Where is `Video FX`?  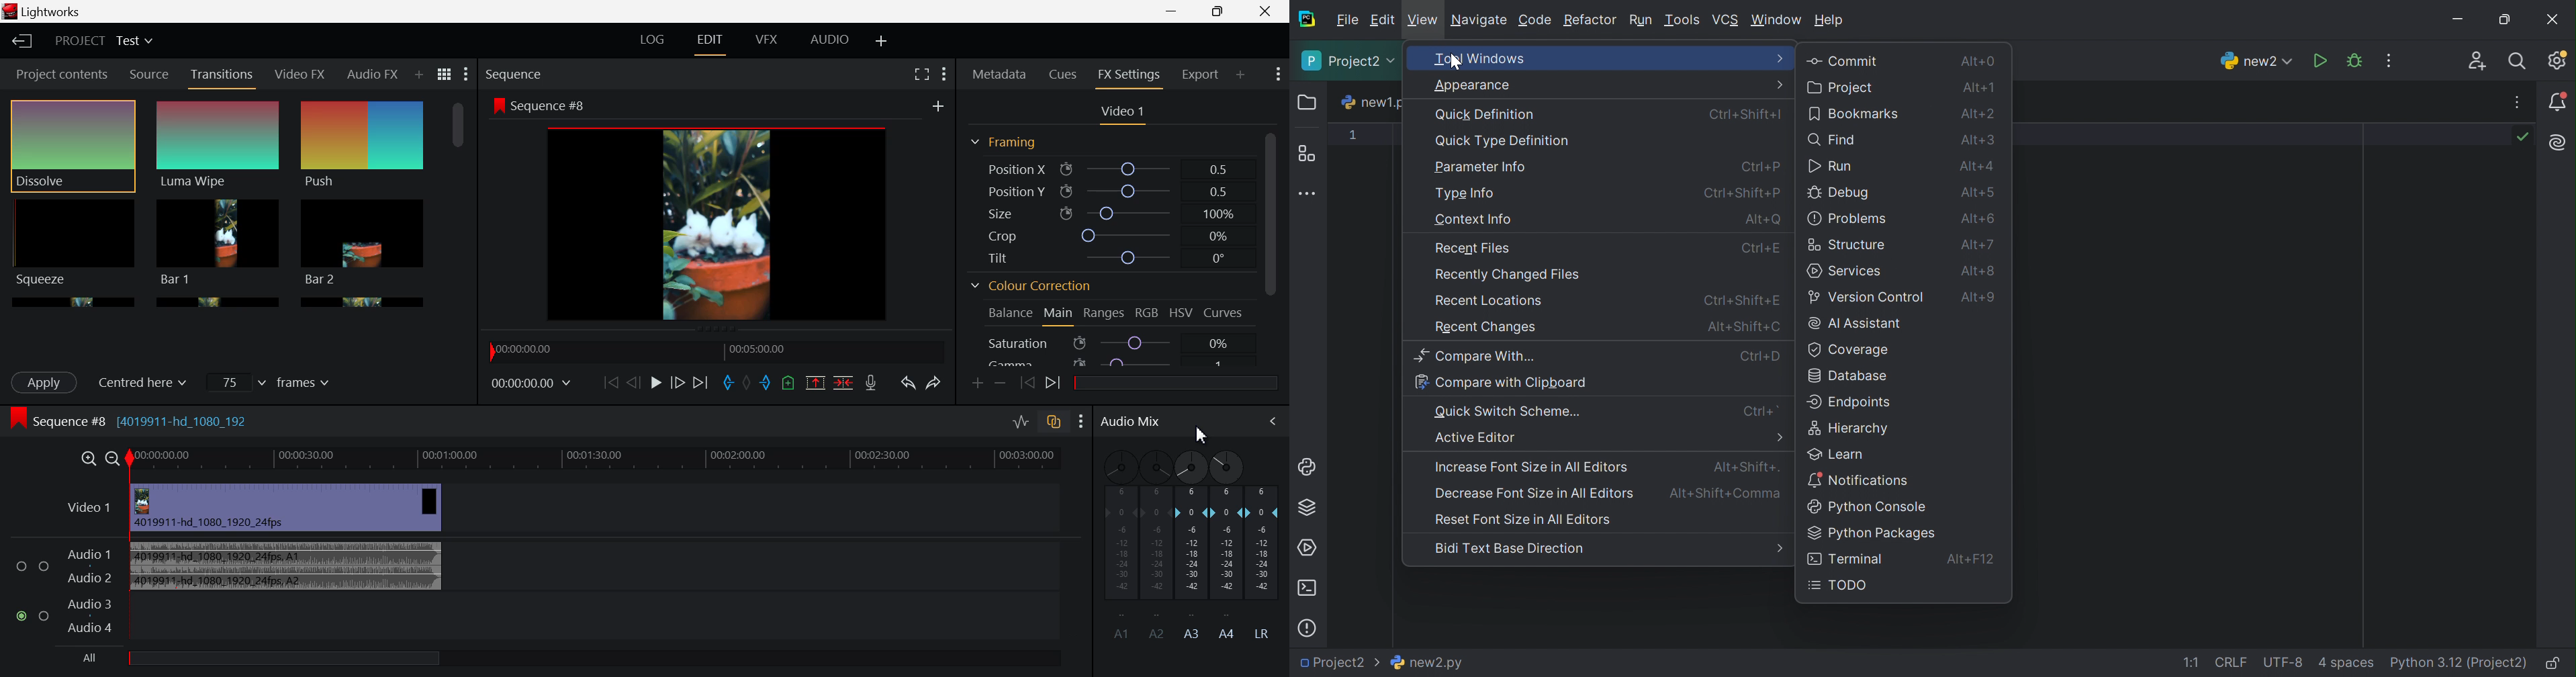
Video FX is located at coordinates (299, 76).